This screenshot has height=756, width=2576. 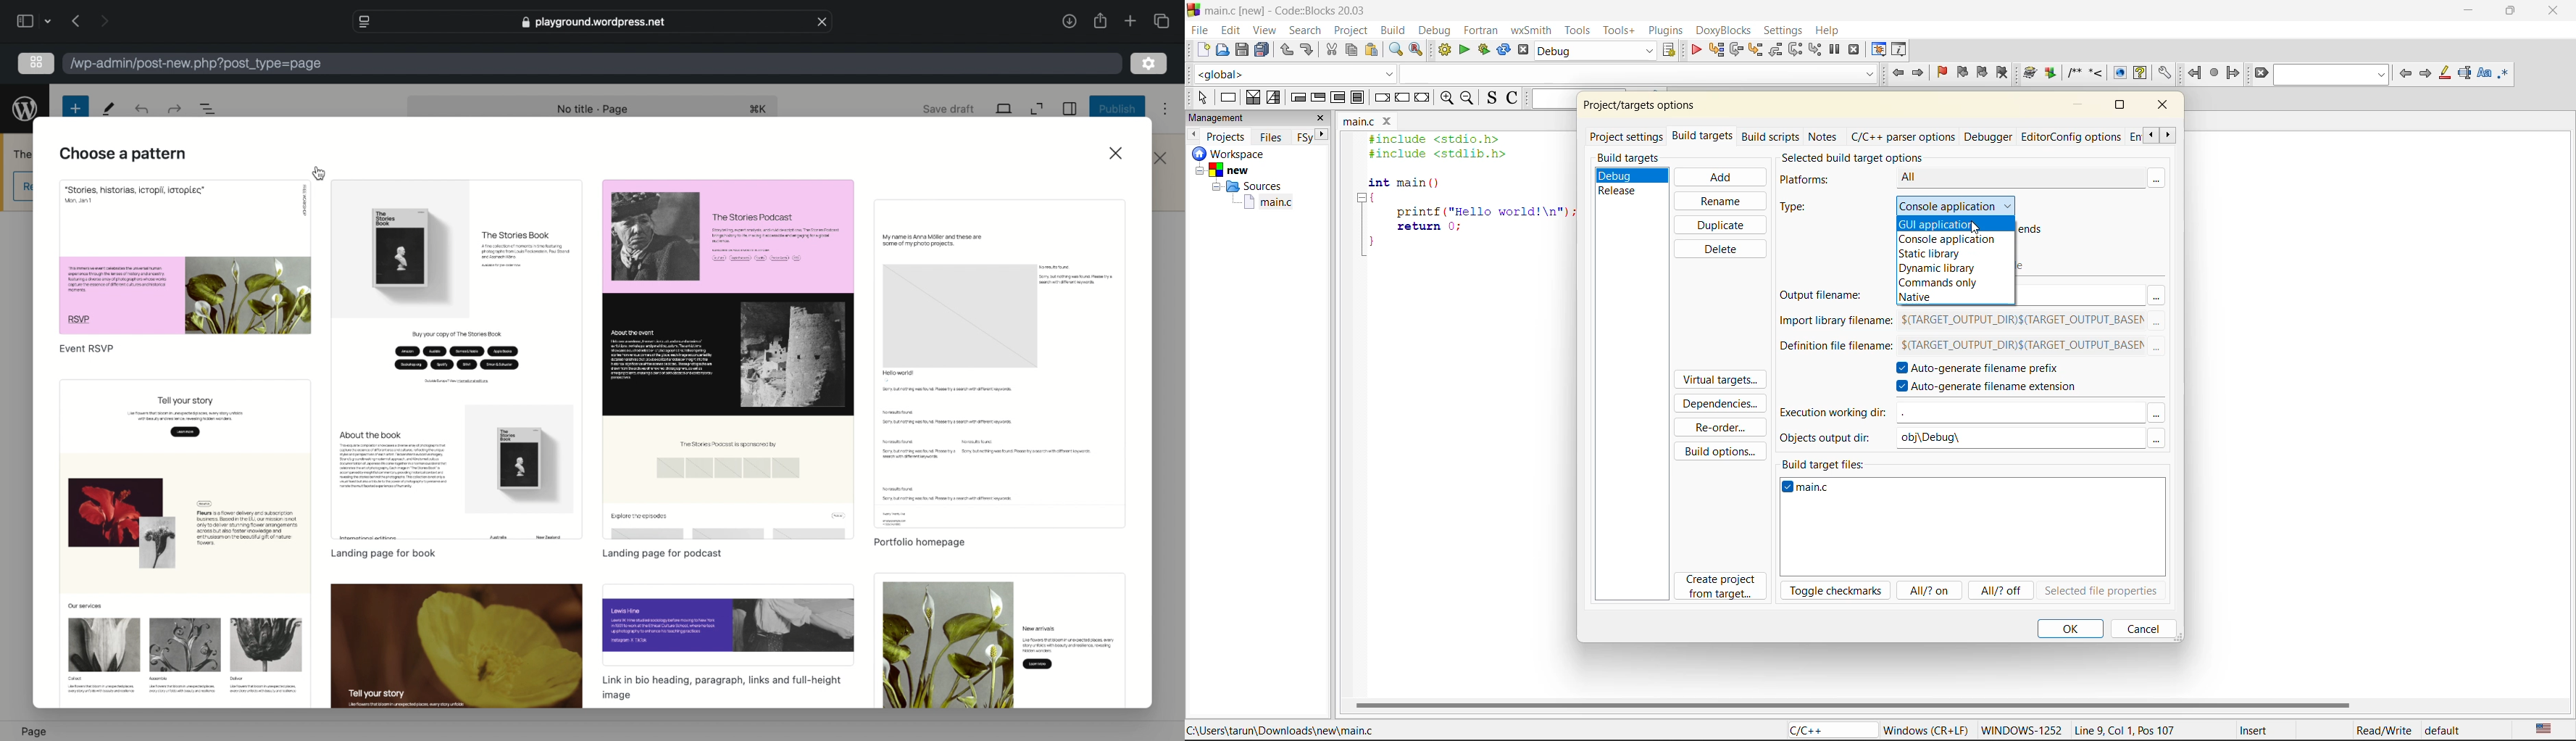 What do you see at coordinates (1165, 109) in the screenshot?
I see `more options` at bounding box center [1165, 109].